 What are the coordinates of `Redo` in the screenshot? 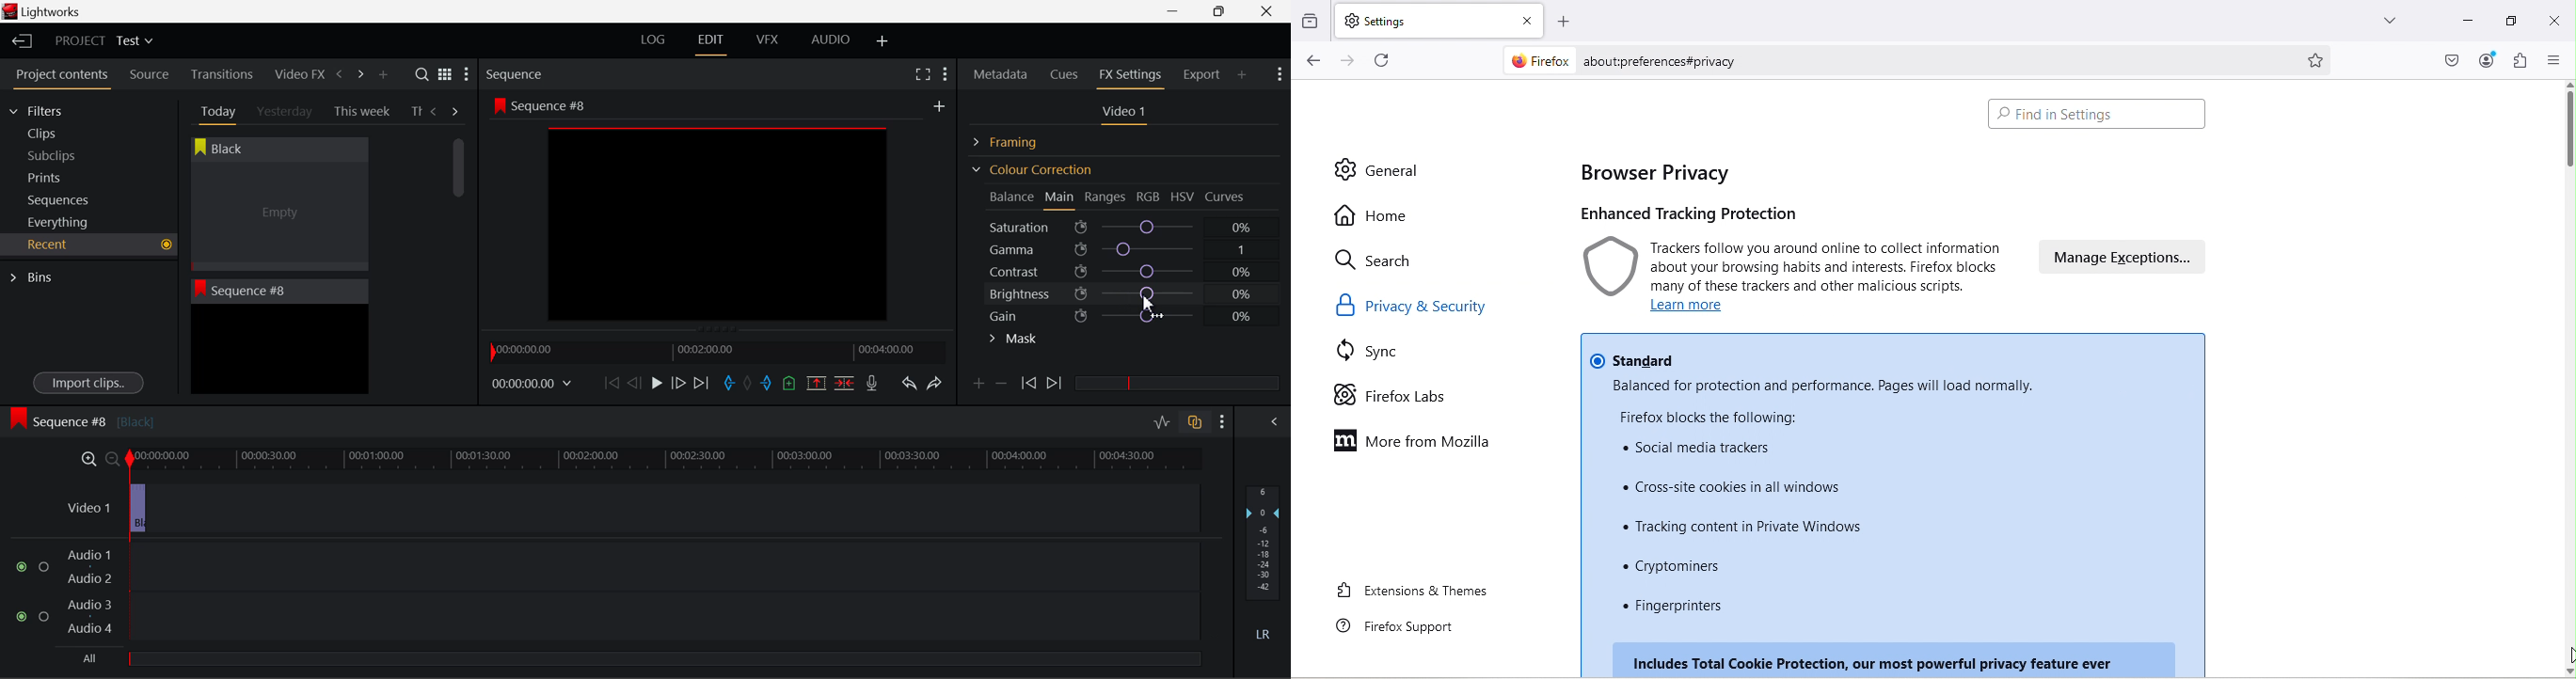 It's located at (935, 383).